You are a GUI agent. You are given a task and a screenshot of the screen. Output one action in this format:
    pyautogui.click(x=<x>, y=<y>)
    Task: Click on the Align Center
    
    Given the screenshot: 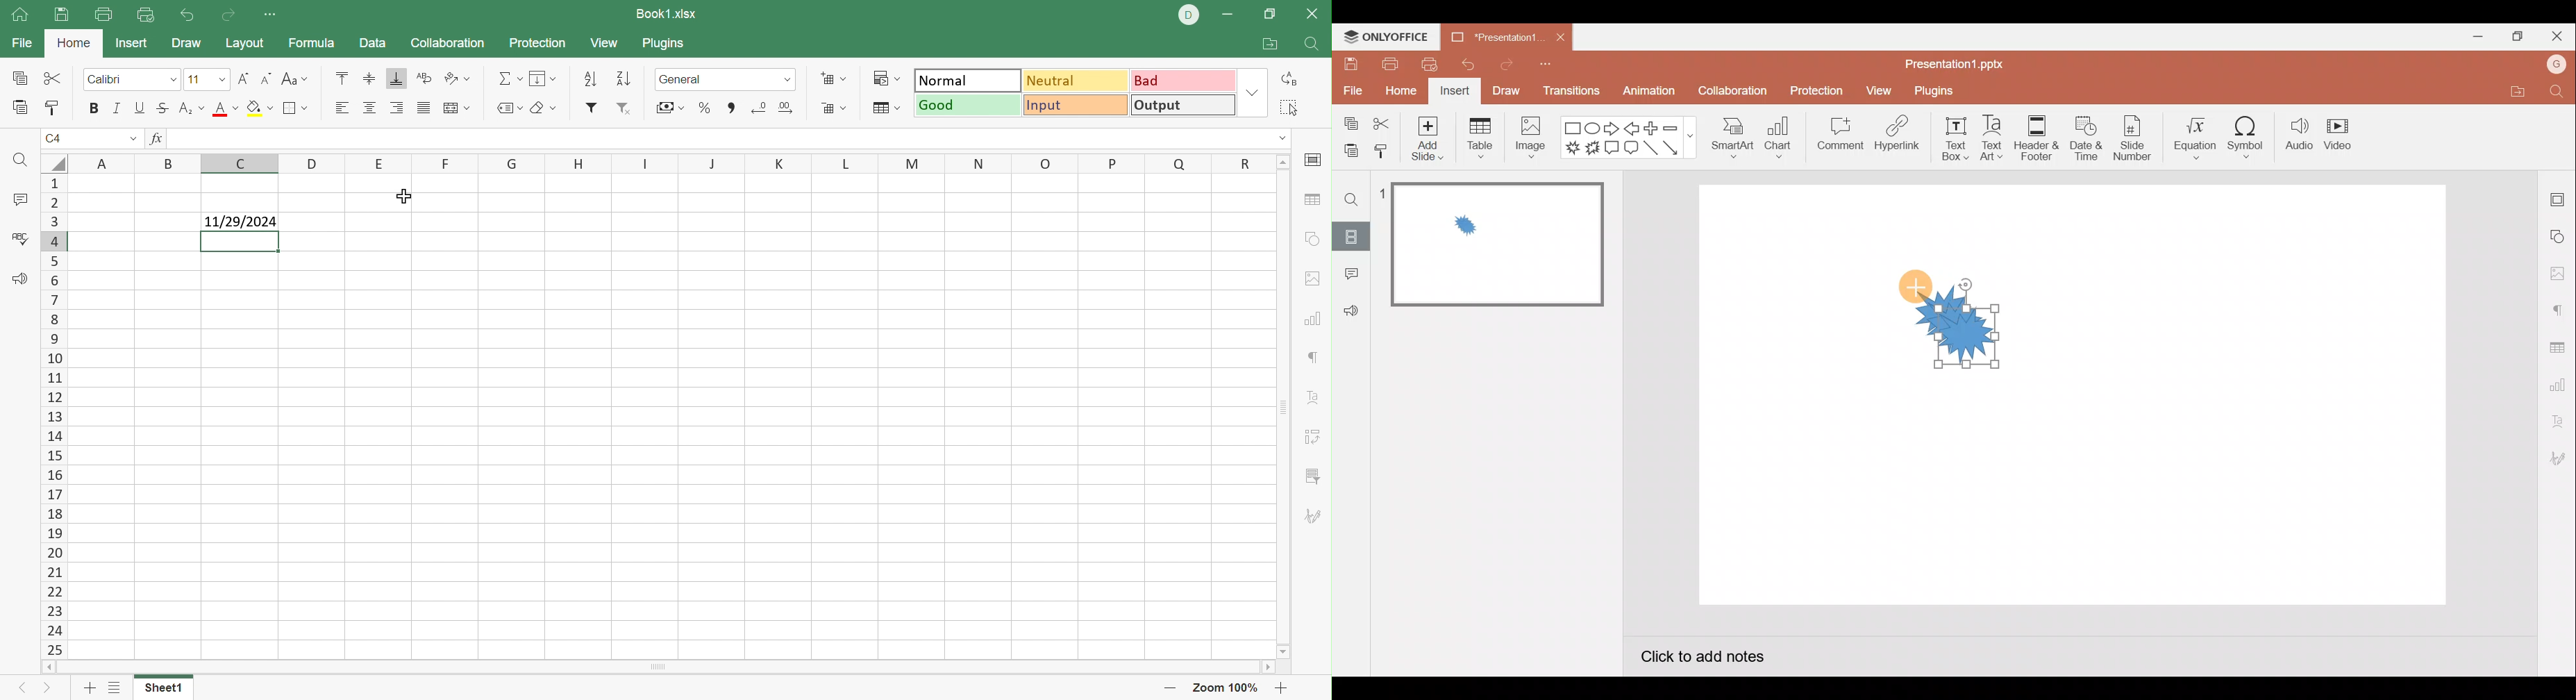 What is the action you would take?
    pyautogui.click(x=370, y=109)
    